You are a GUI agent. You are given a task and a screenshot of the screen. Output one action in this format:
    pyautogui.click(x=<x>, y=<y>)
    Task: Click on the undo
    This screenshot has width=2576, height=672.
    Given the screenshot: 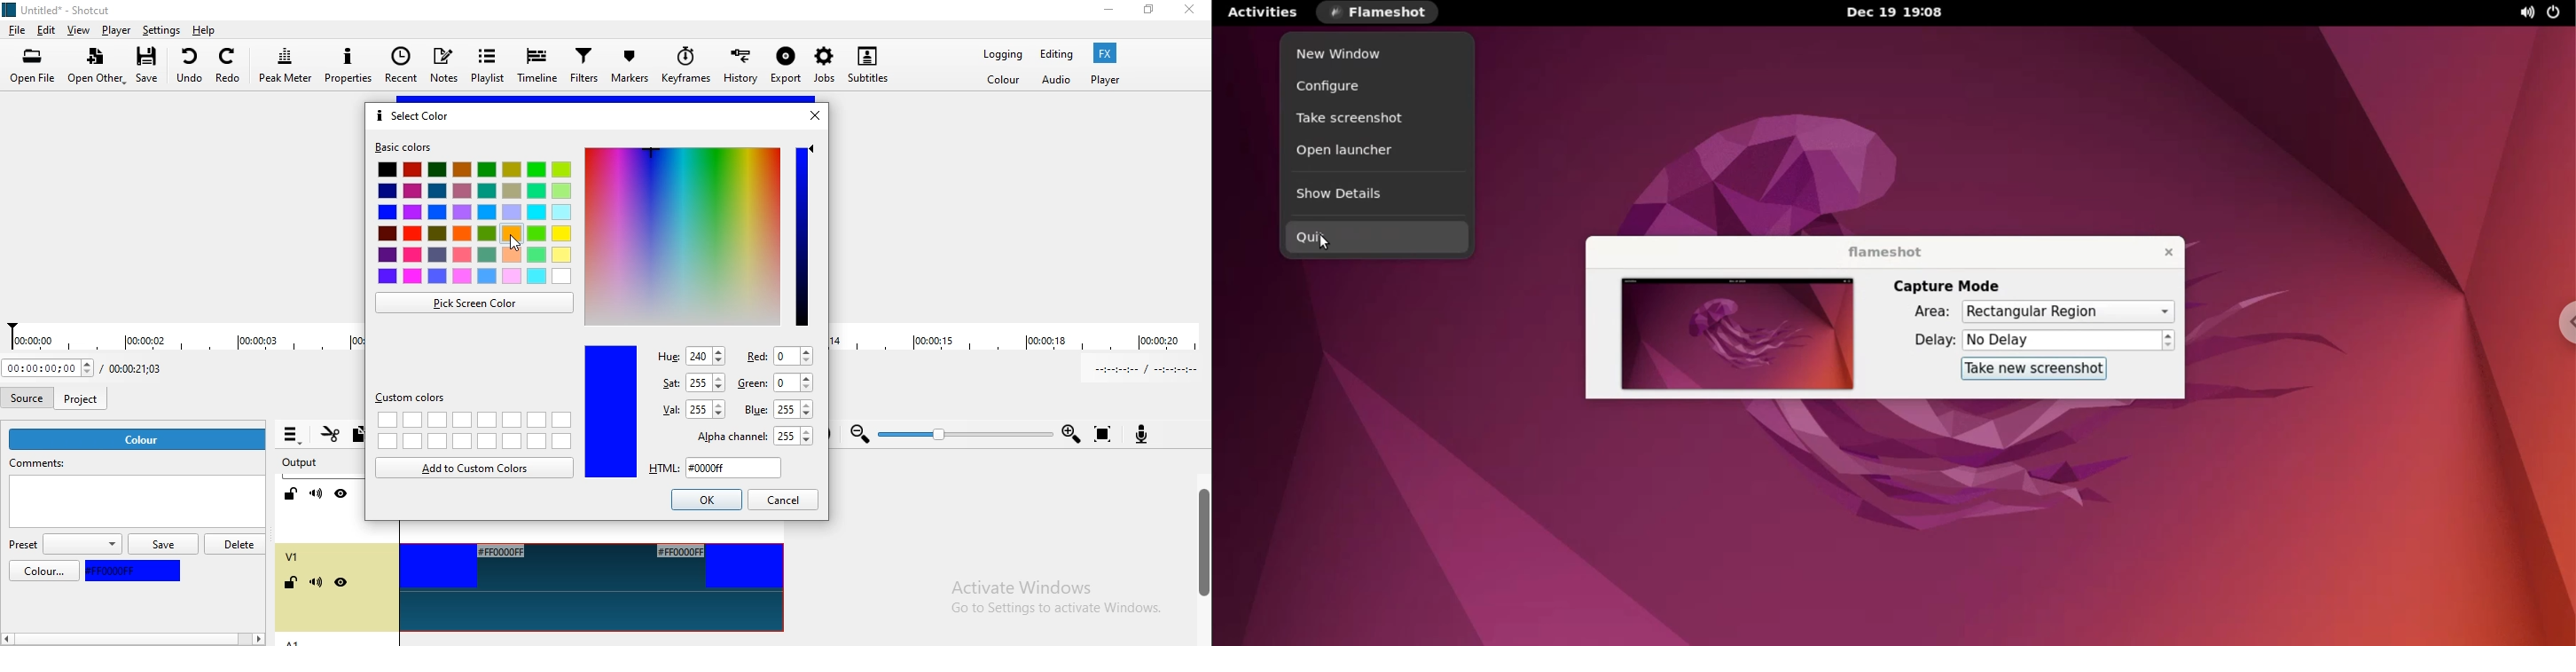 What is the action you would take?
    pyautogui.click(x=191, y=65)
    